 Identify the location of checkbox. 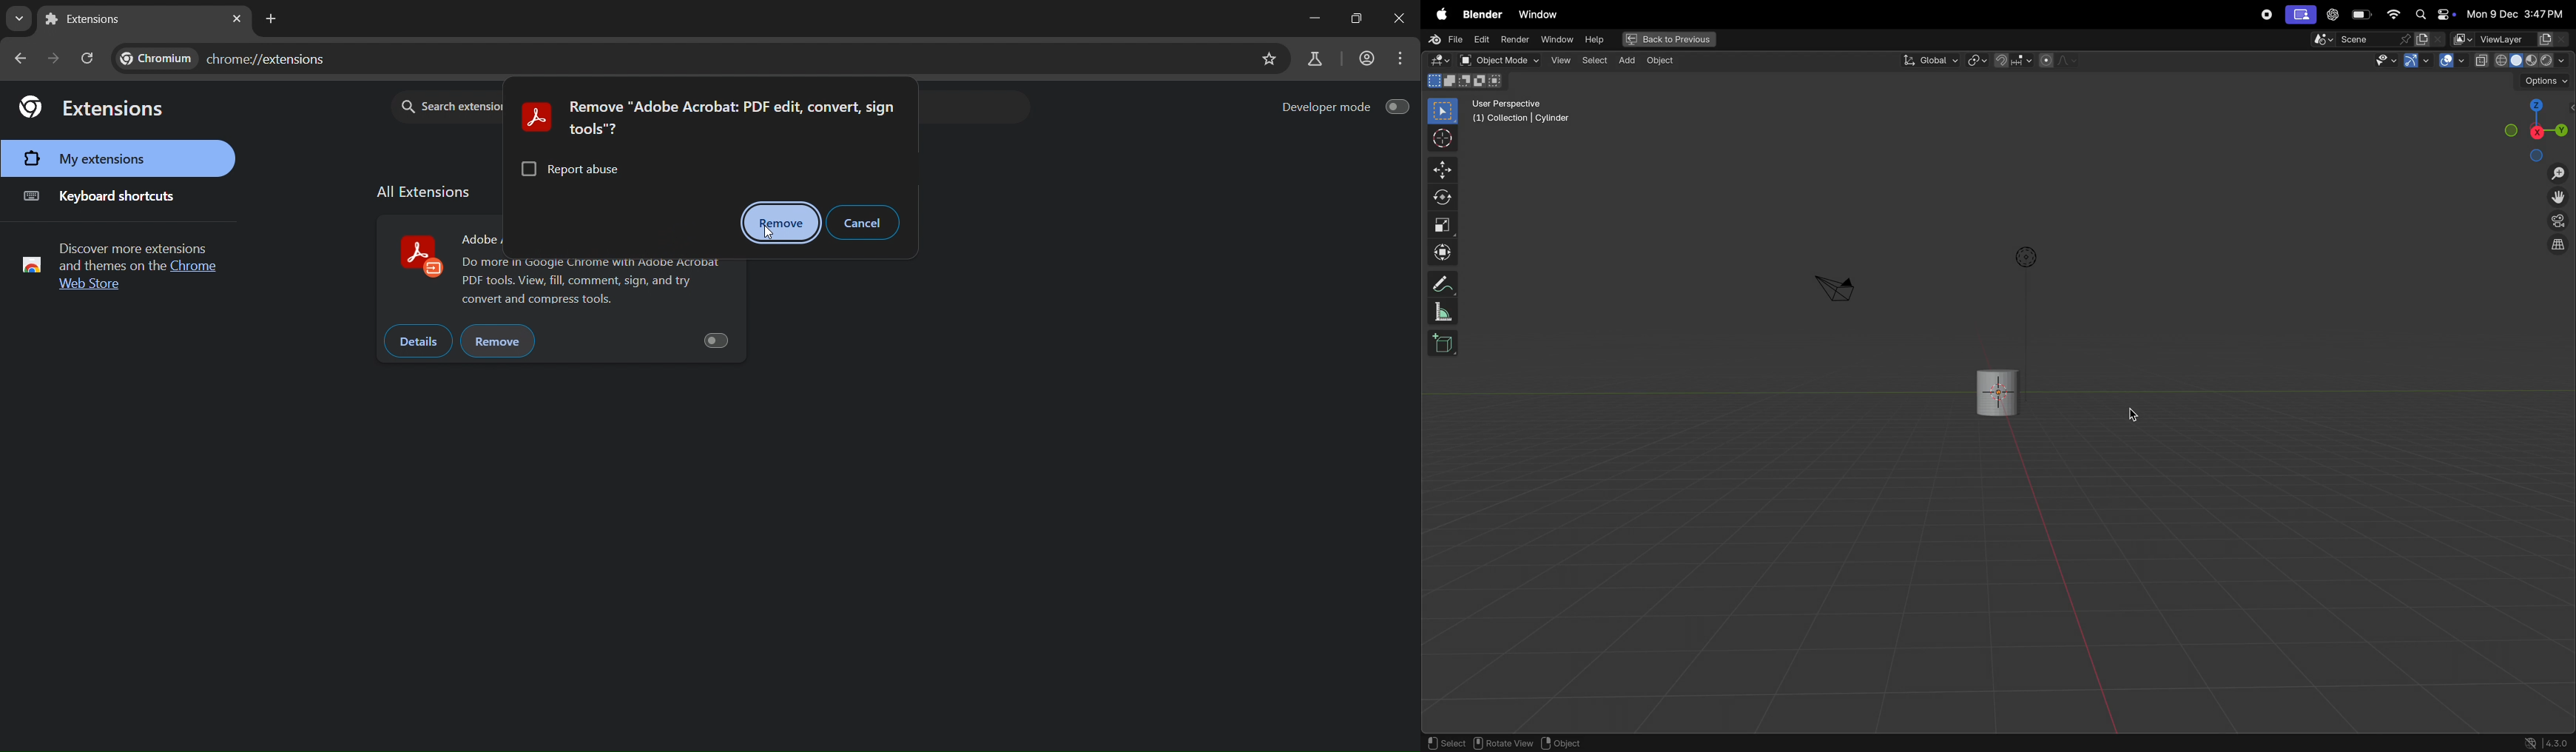
(527, 171).